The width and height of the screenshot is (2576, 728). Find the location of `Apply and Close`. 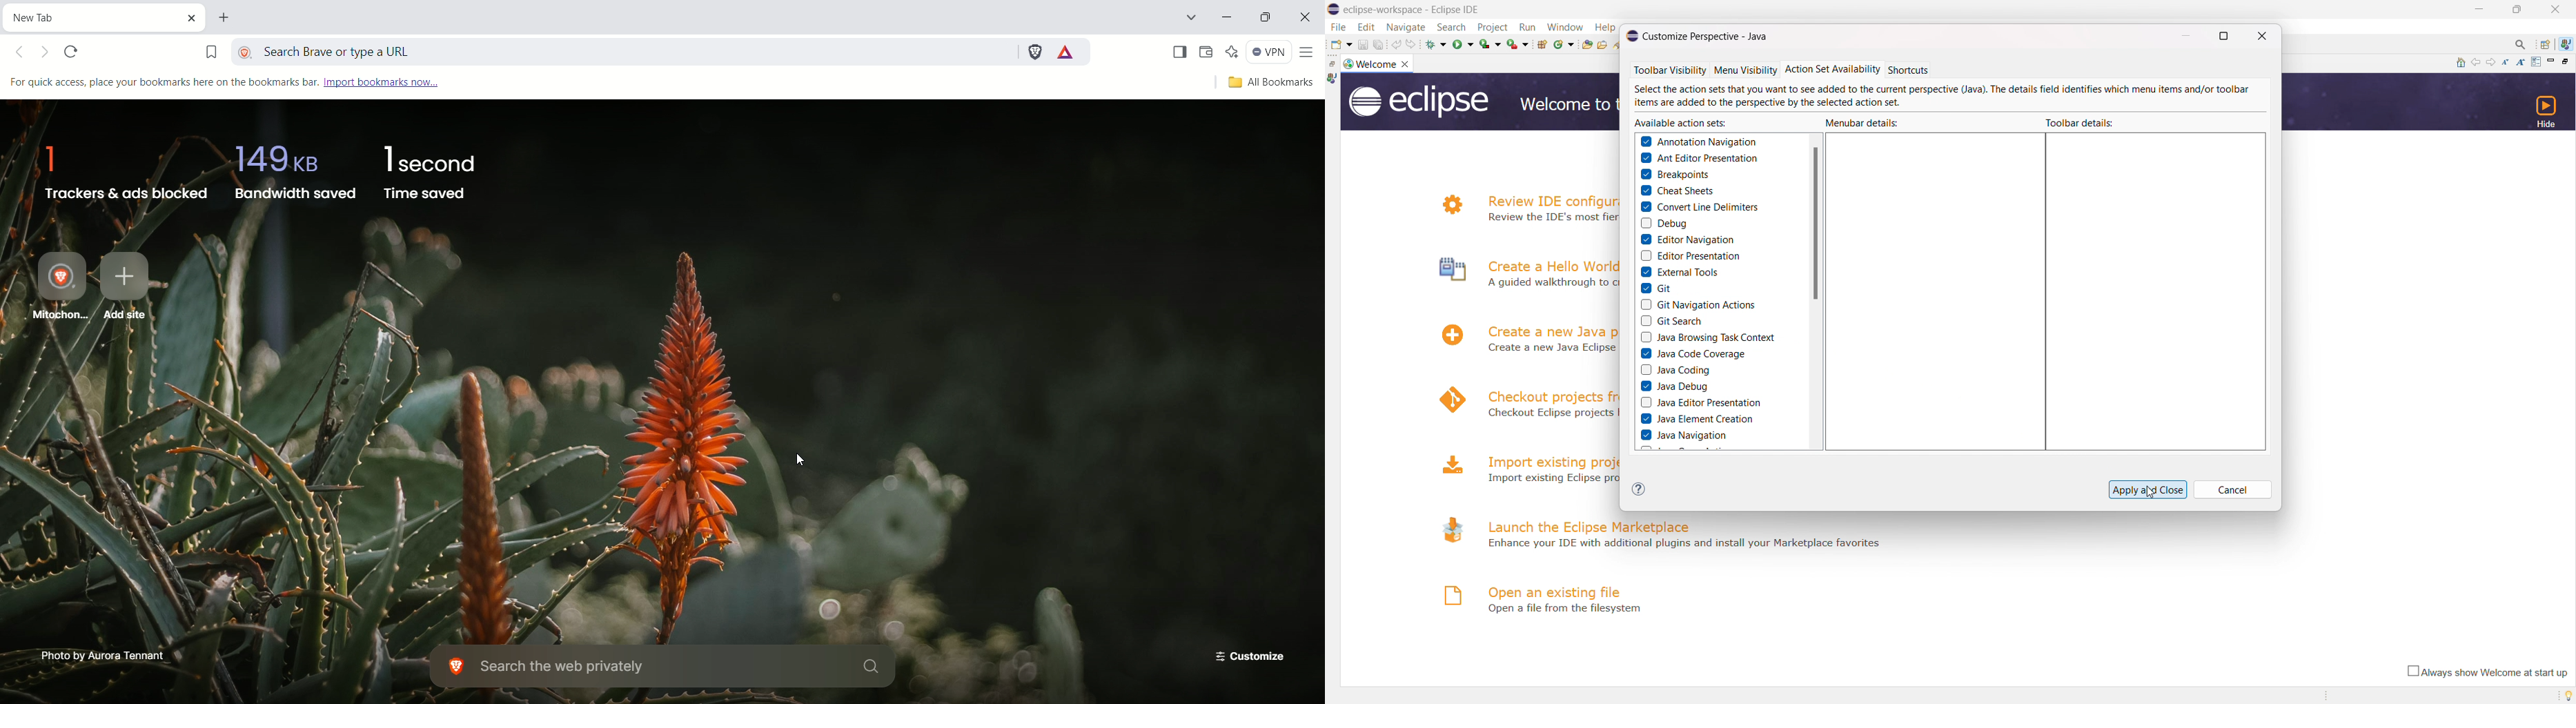

Apply and Close is located at coordinates (2146, 487).